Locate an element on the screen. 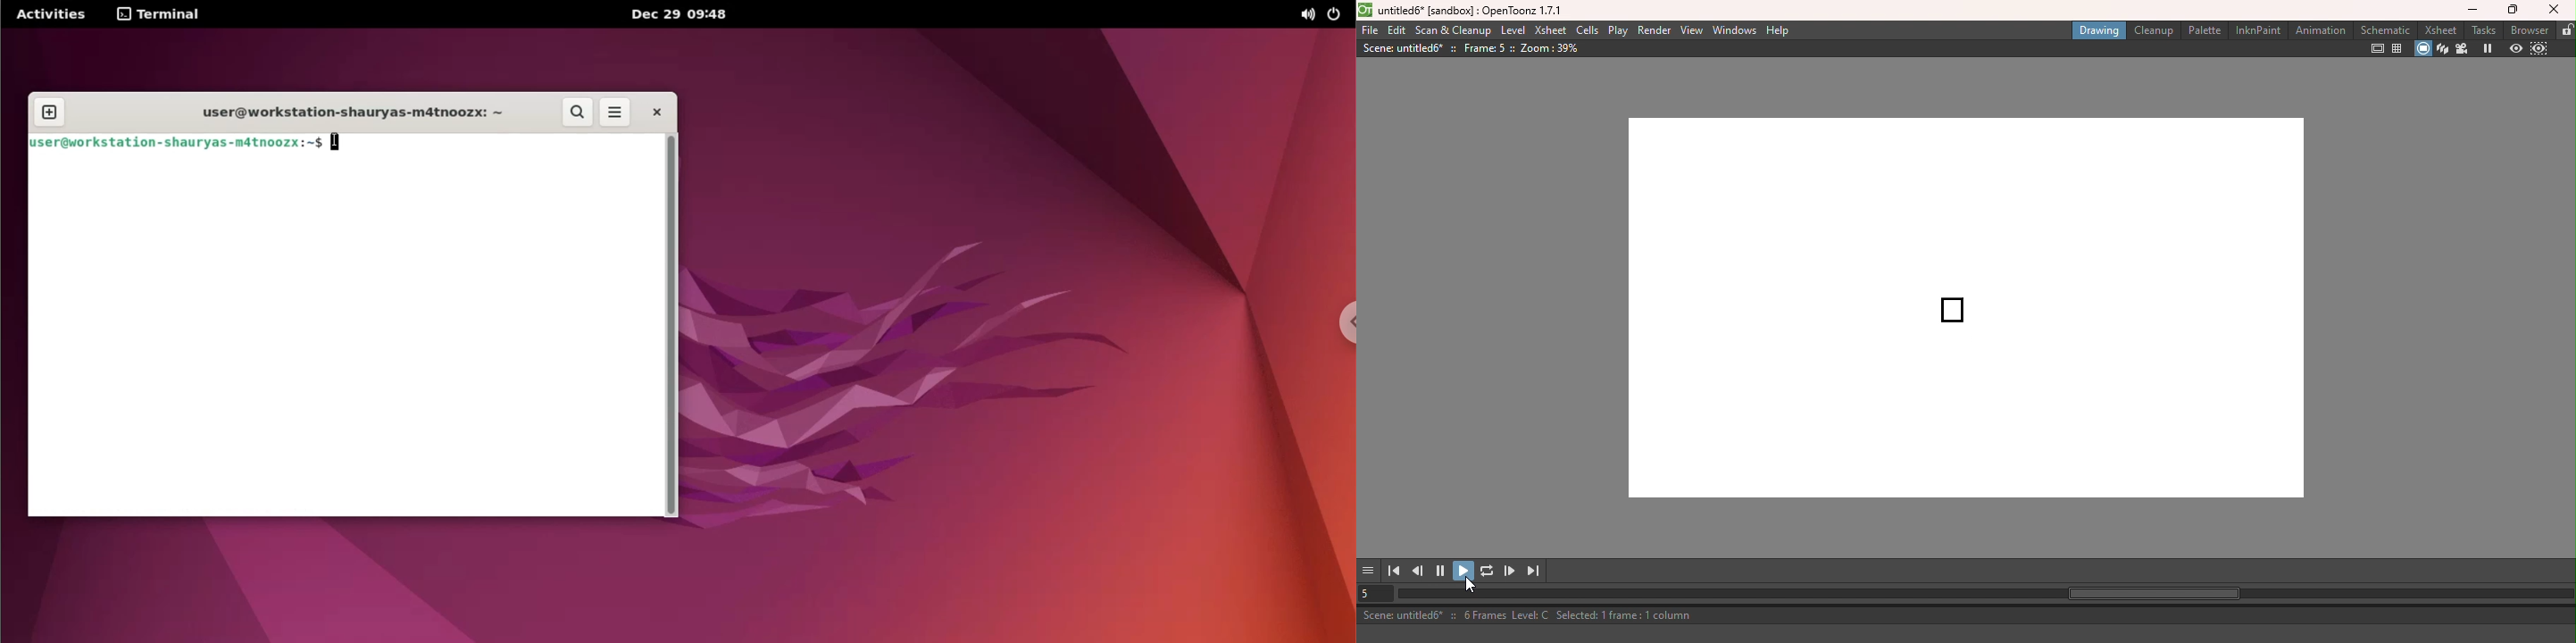  Help is located at coordinates (1776, 31).